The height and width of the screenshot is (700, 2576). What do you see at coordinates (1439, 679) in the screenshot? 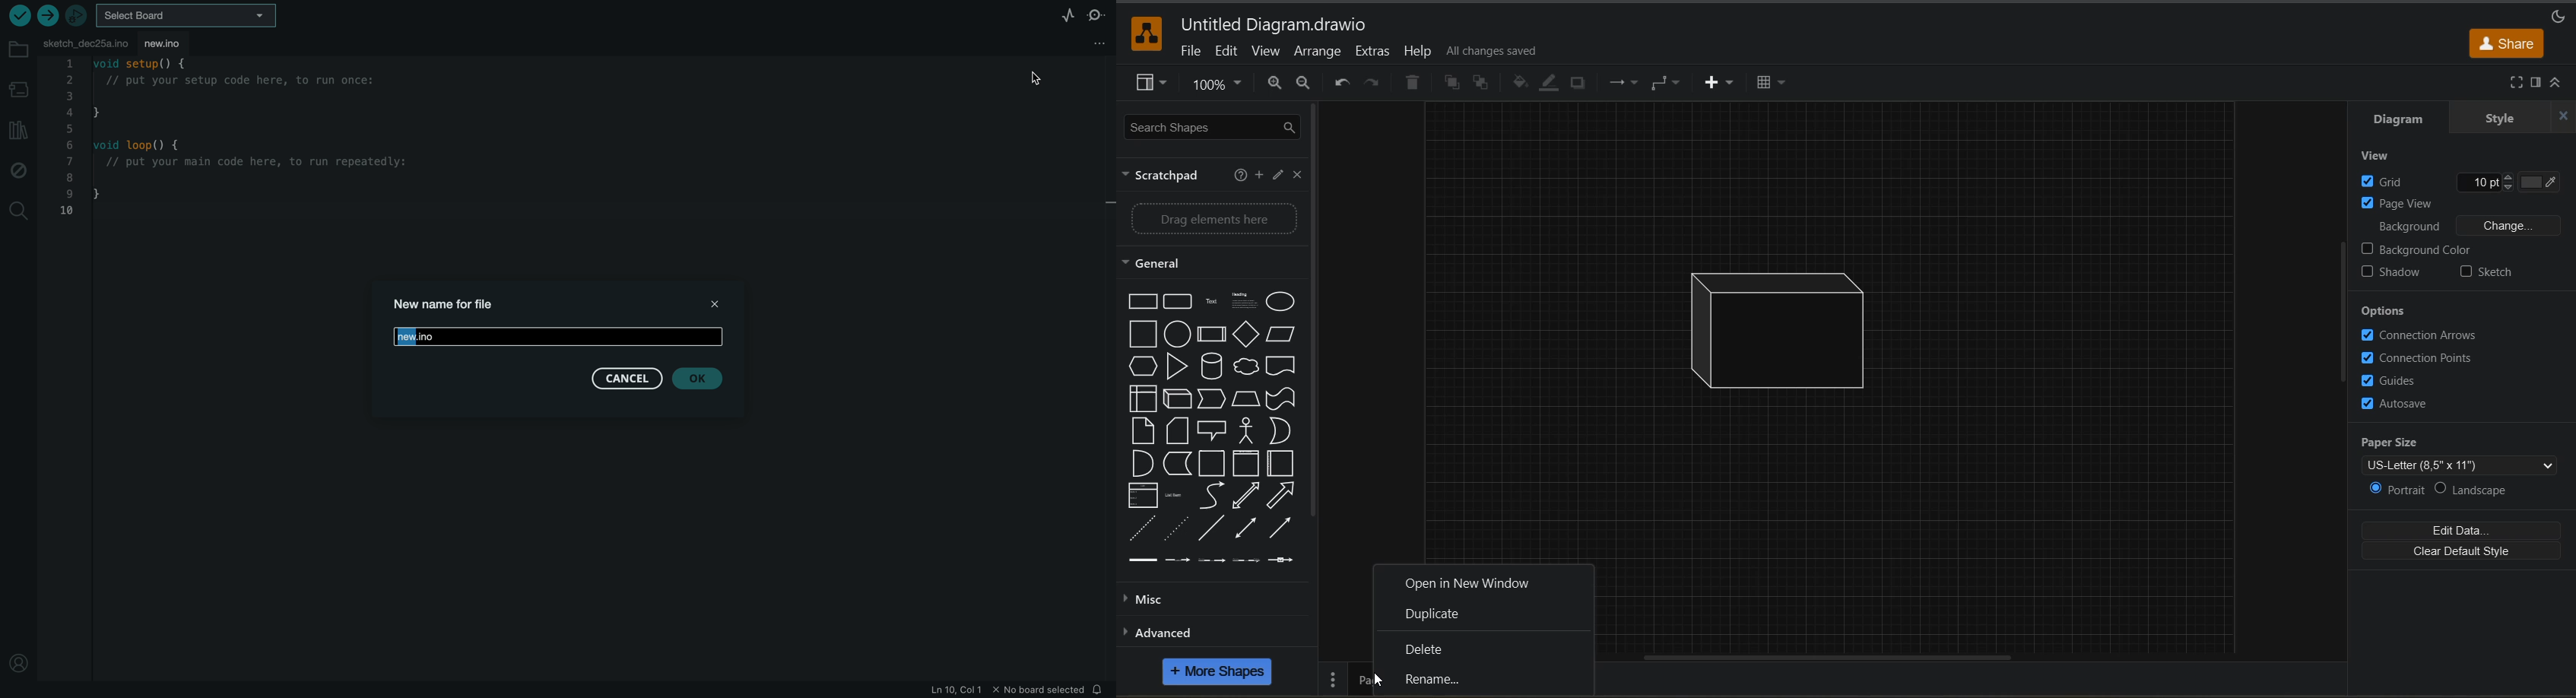
I see `rename` at bounding box center [1439, 679].